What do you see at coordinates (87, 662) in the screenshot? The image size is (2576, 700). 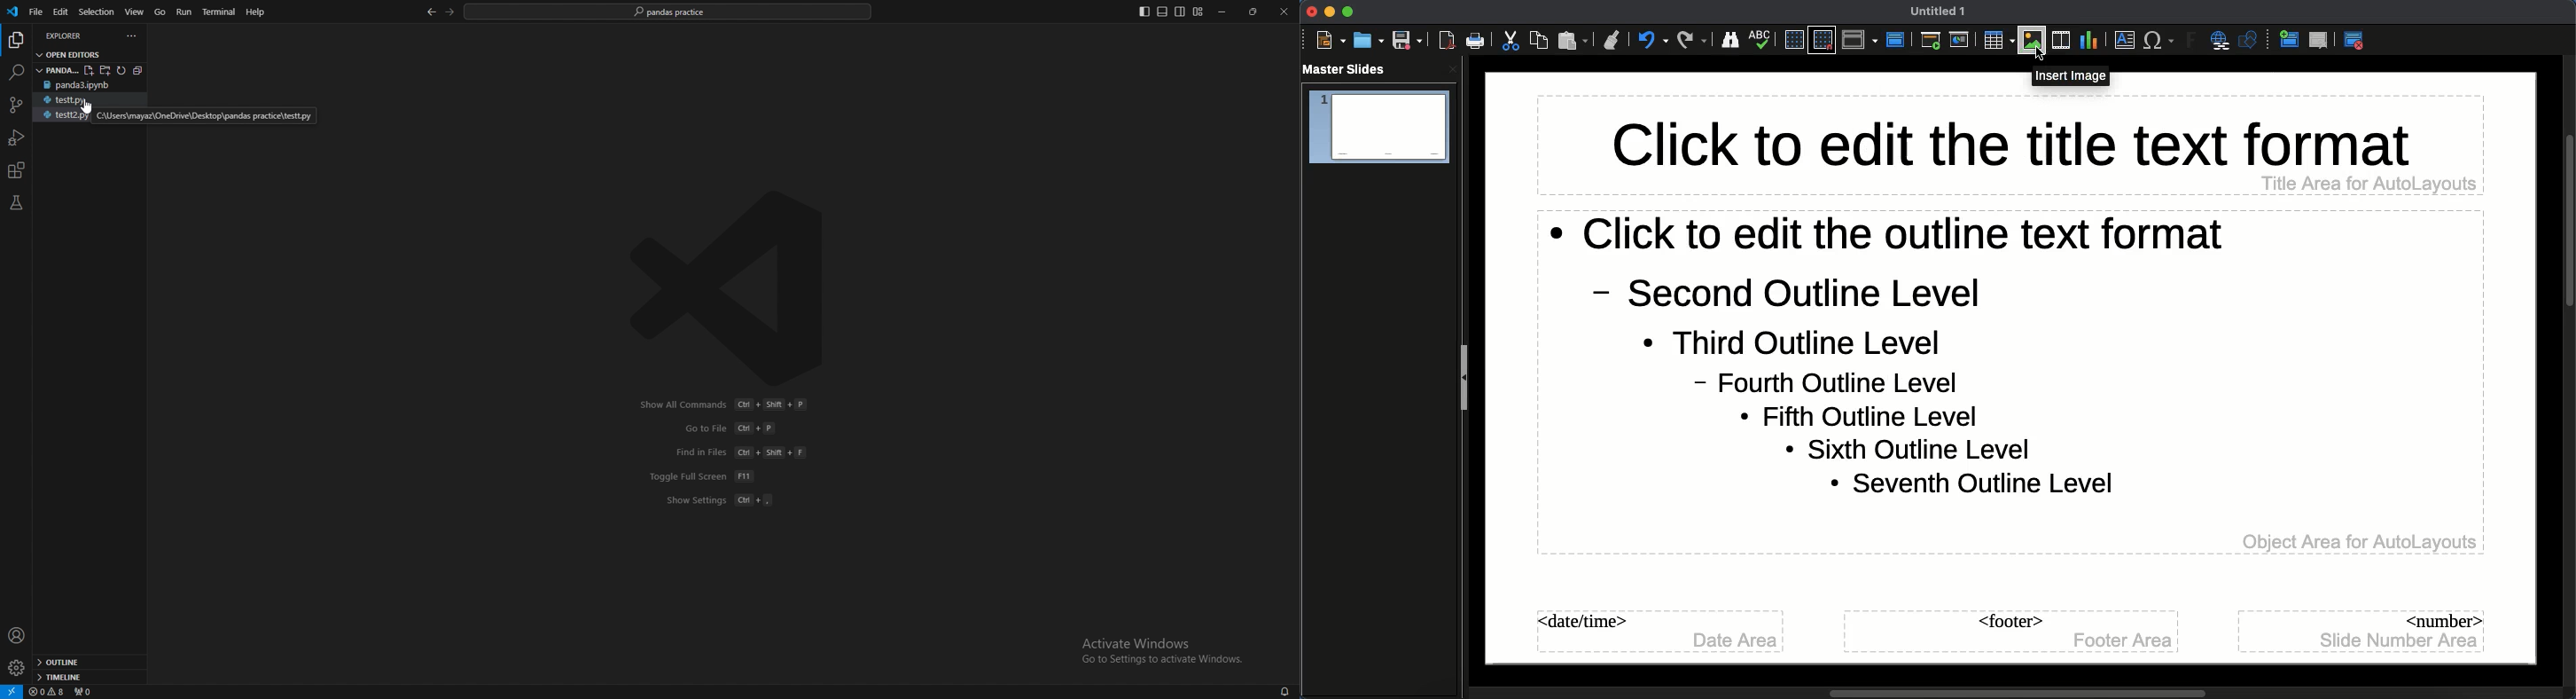 I see `outline` at bounding box center [87, 662].